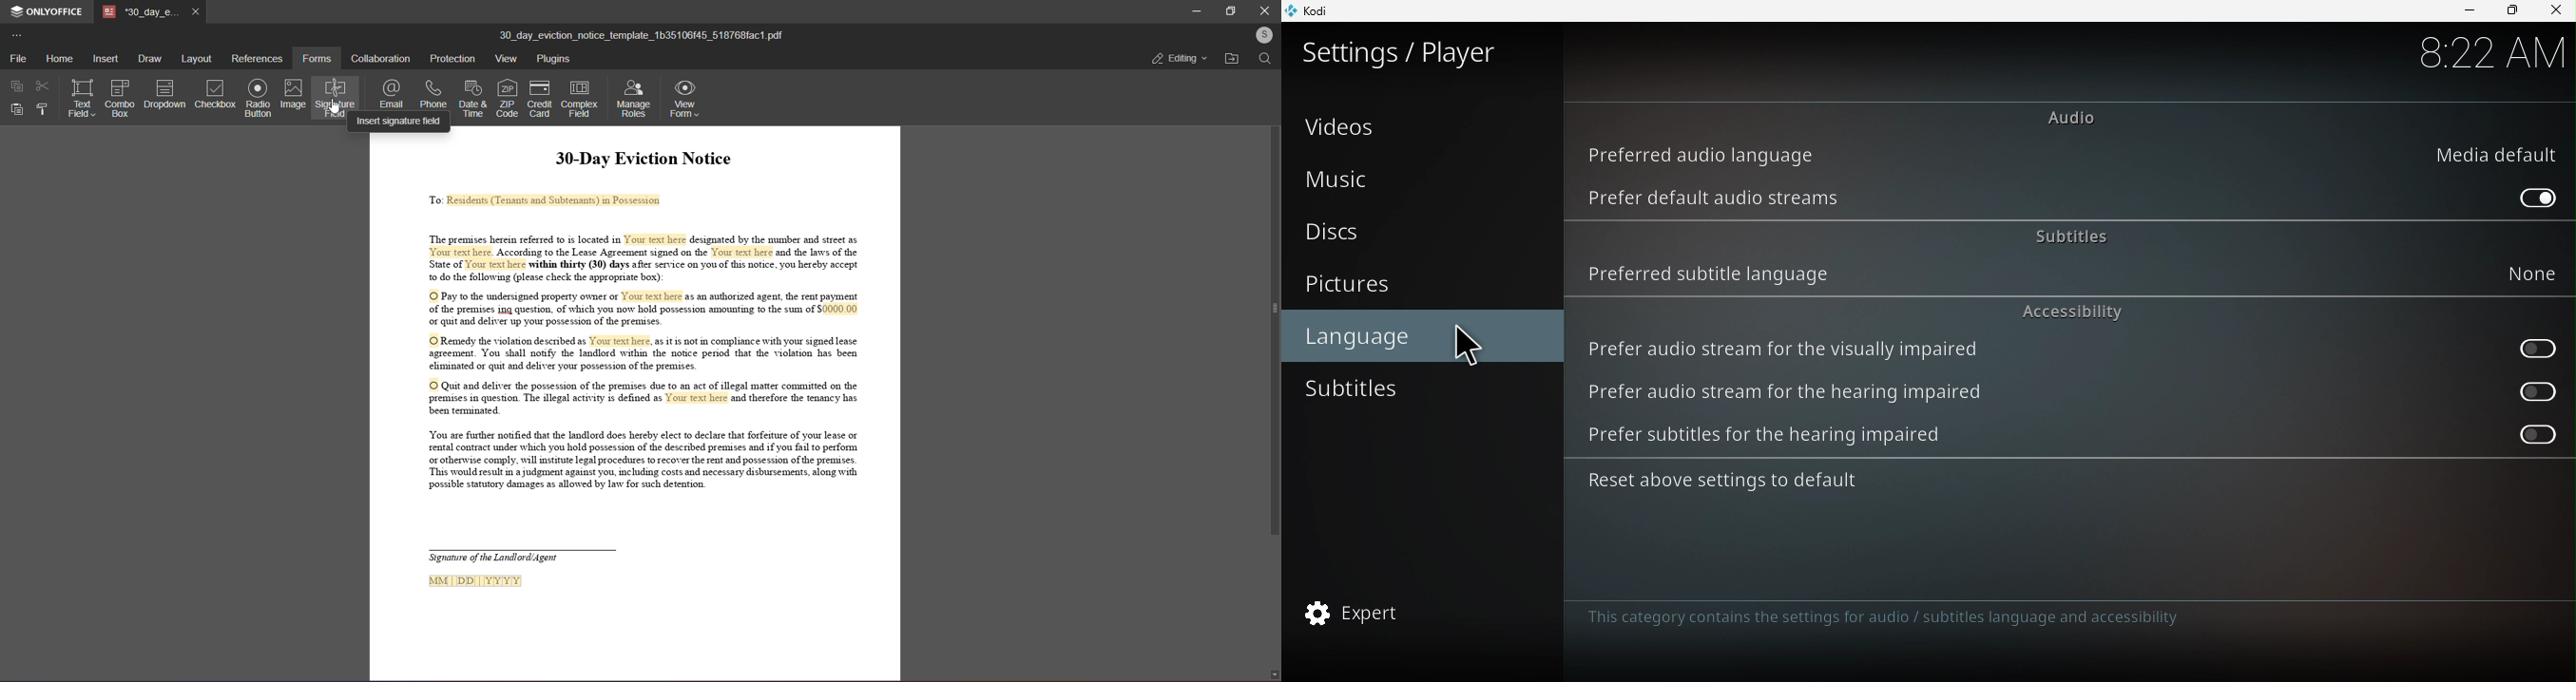 The width and height of the screenshot is (2576, 700). I want to click on open file location, so click(1231, 59).